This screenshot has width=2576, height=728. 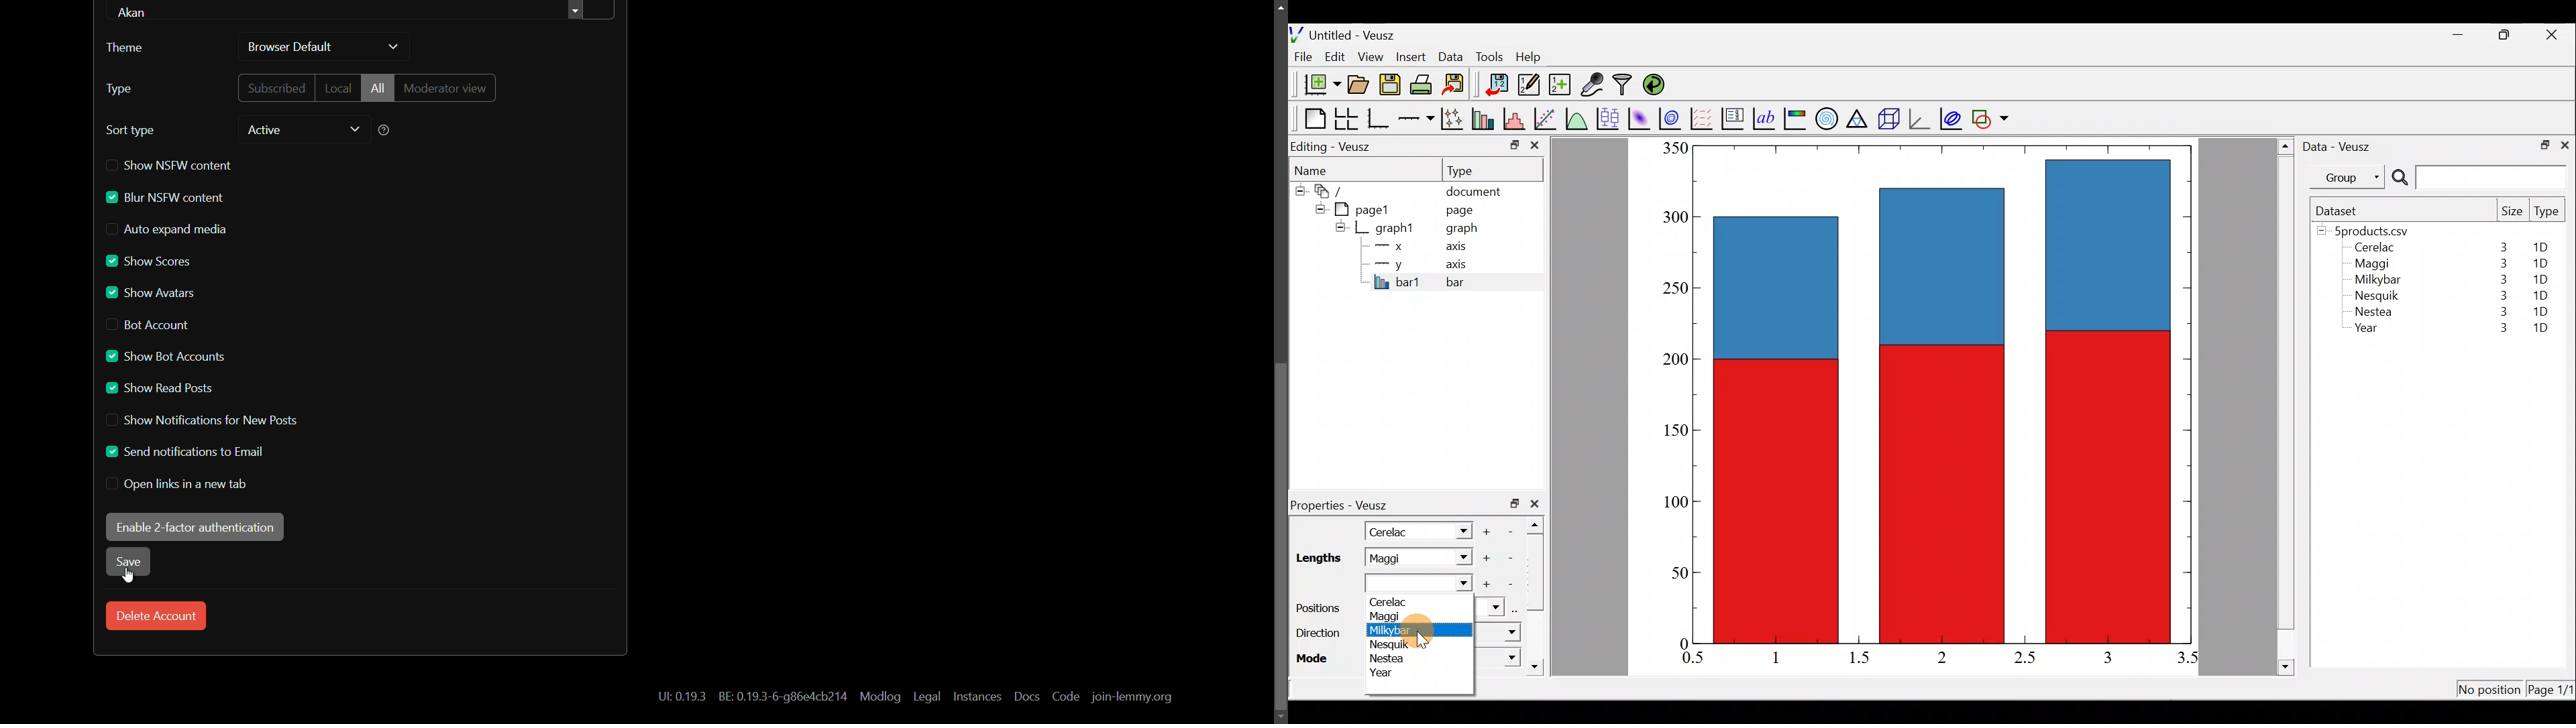 What do you see at coordinates (1392, 530) in the screenshot?
I see `Cerelac` at bounding box center [1392, 530].